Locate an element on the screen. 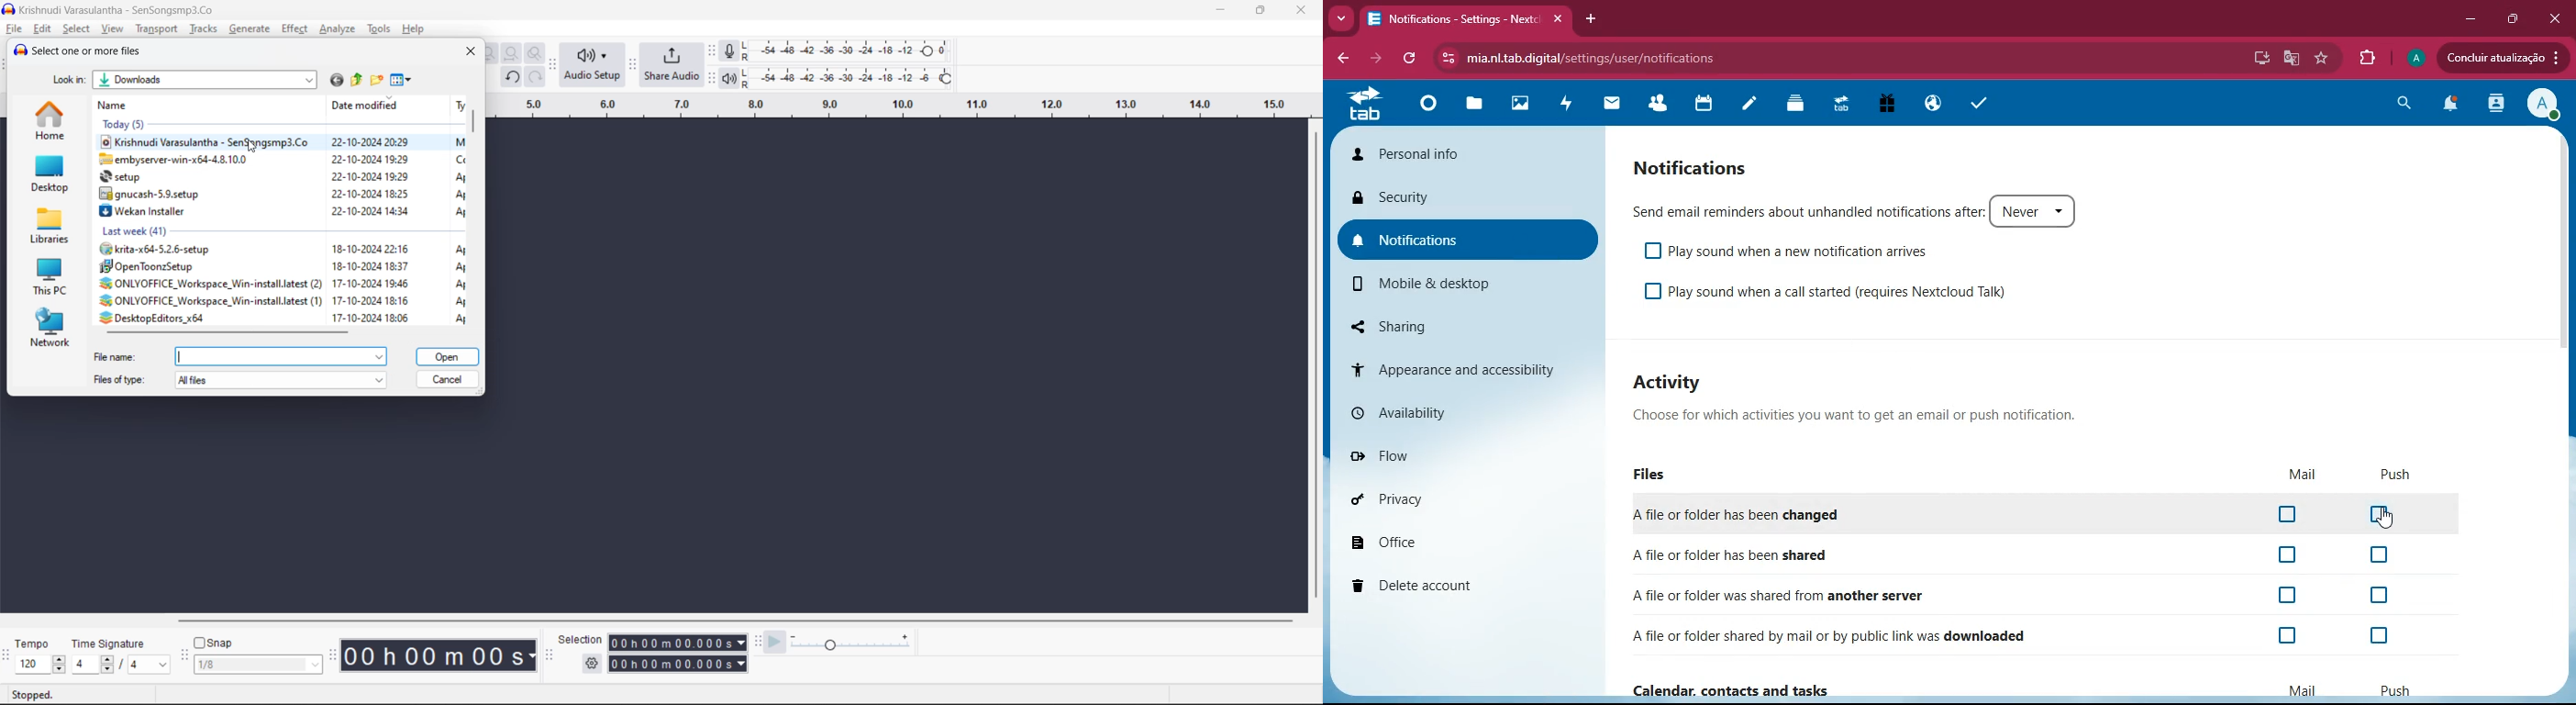  mobile is located at coordinates (1438, 283).